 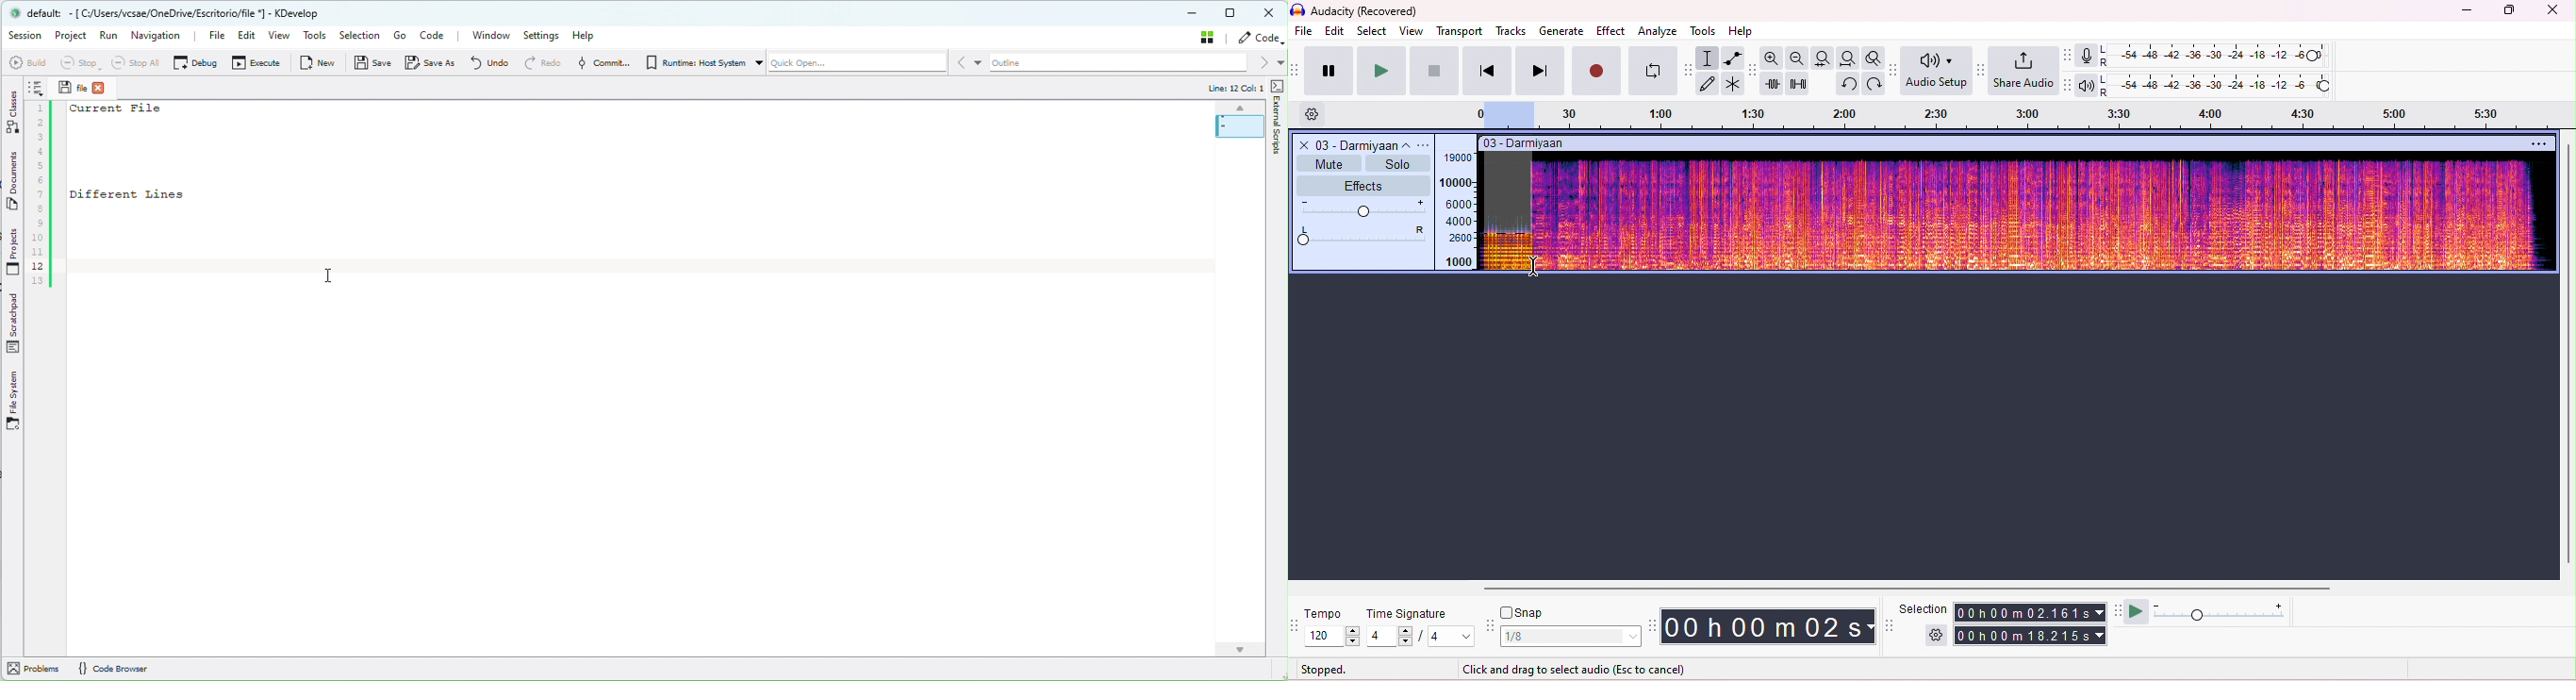 What do you see at coordinates (1434, 70) in the screenshot?
I see `stop` at bounding box center [1434, 70].